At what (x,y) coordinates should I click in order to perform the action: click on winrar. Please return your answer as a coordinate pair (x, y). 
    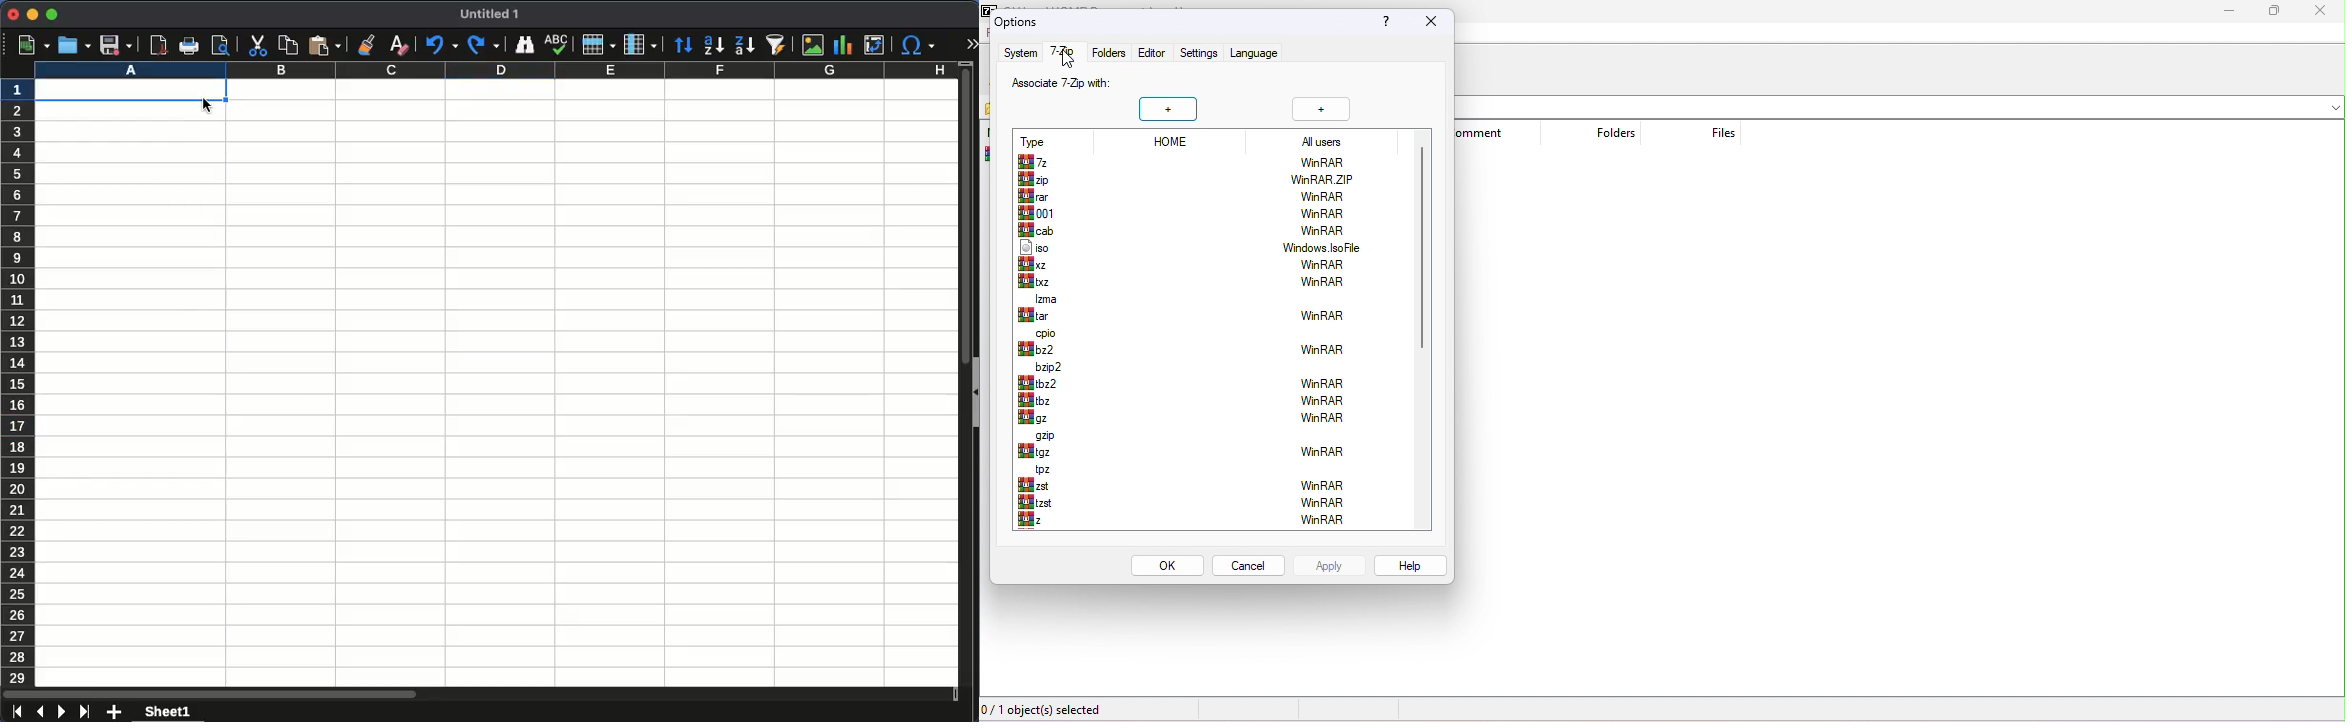
    Looking at the image, I should click on (1328, 482).